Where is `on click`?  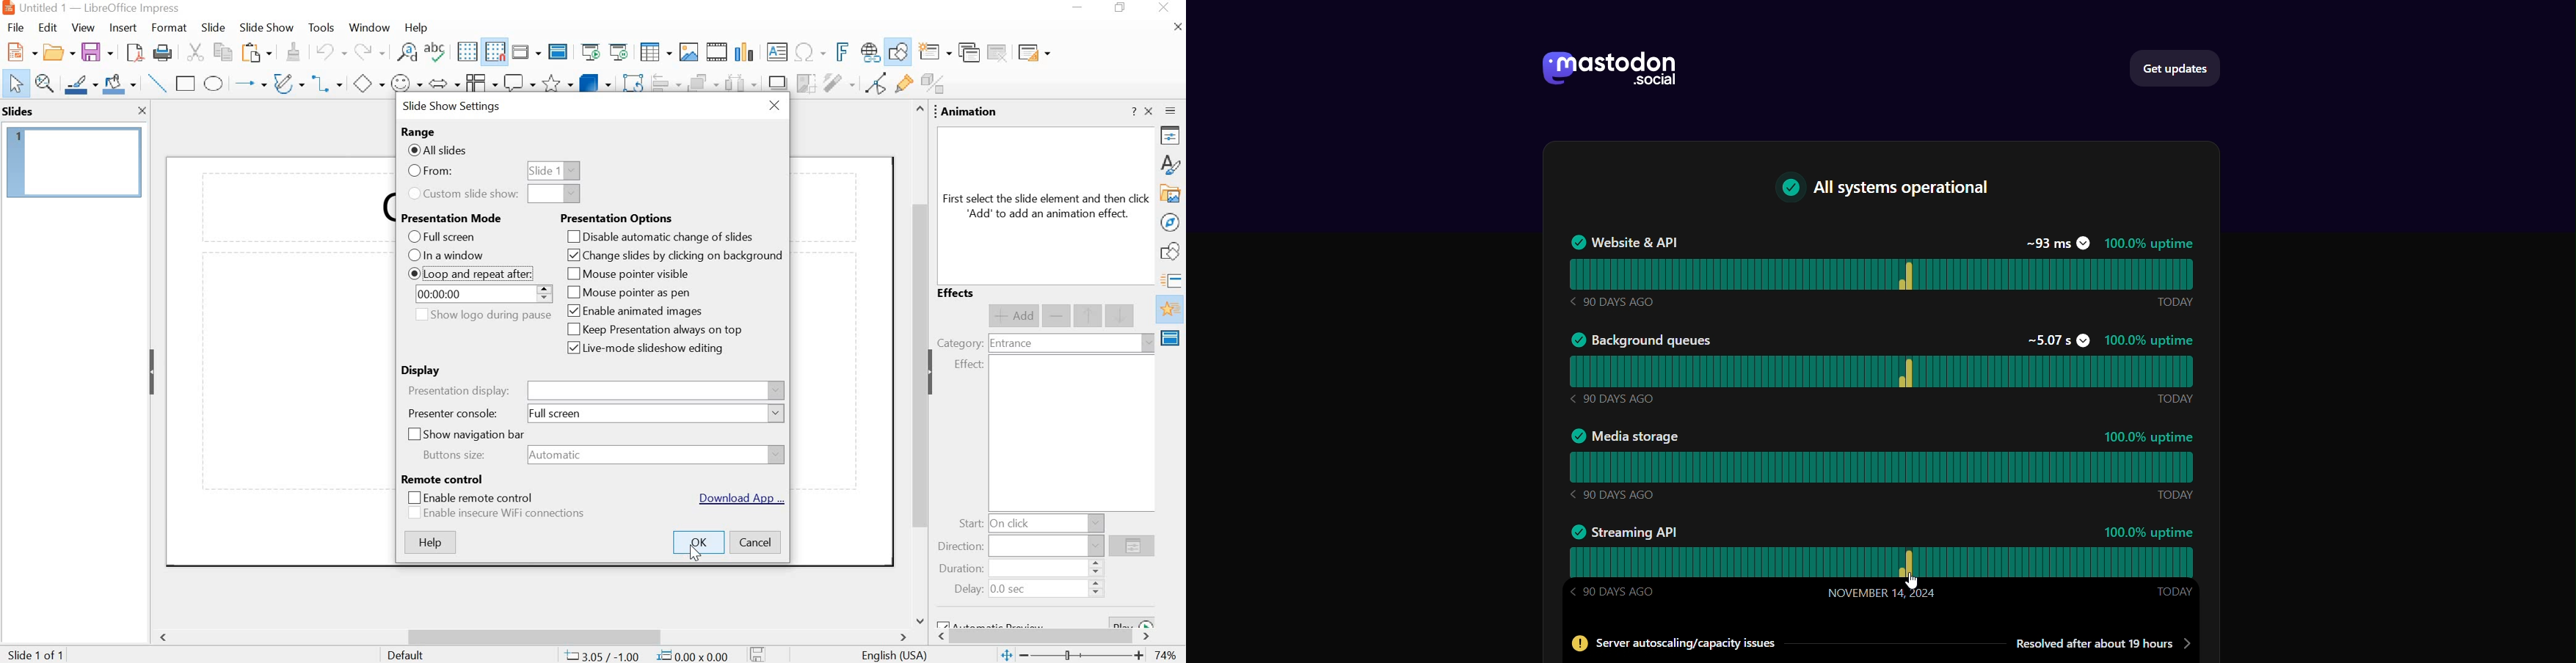 on click is located at coordinates (1012, 523).